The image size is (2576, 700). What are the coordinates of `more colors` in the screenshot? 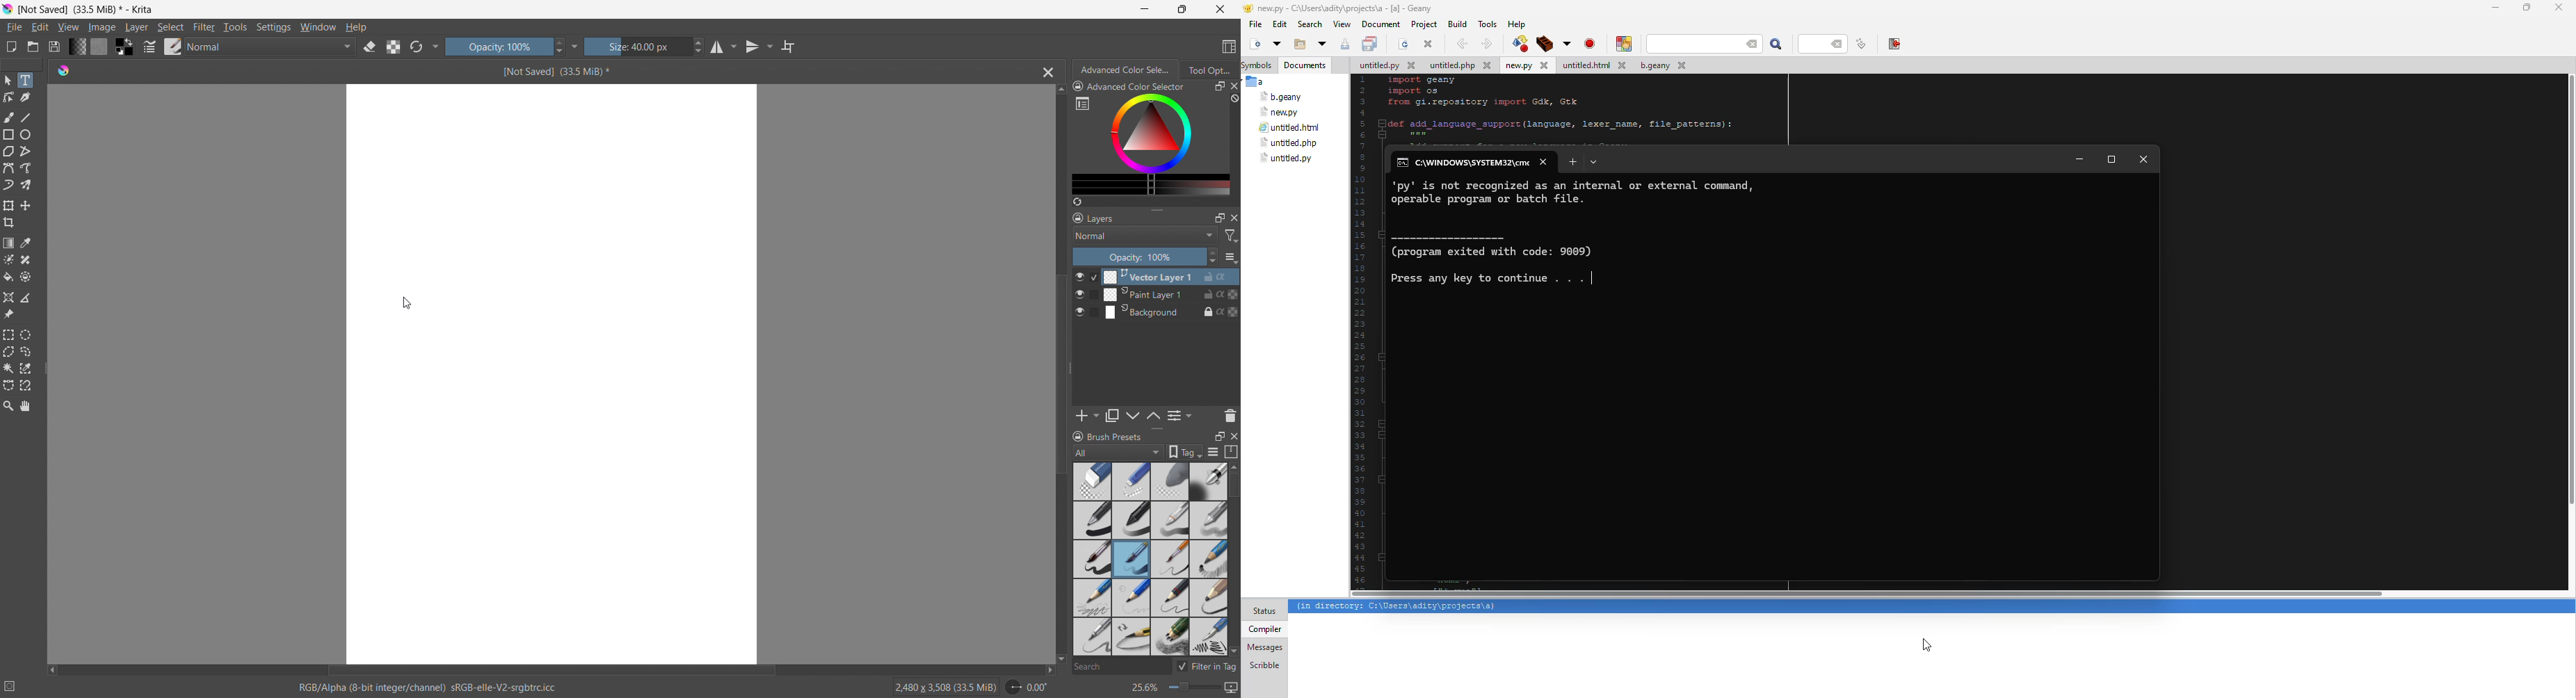 It's located at (1151, 185).